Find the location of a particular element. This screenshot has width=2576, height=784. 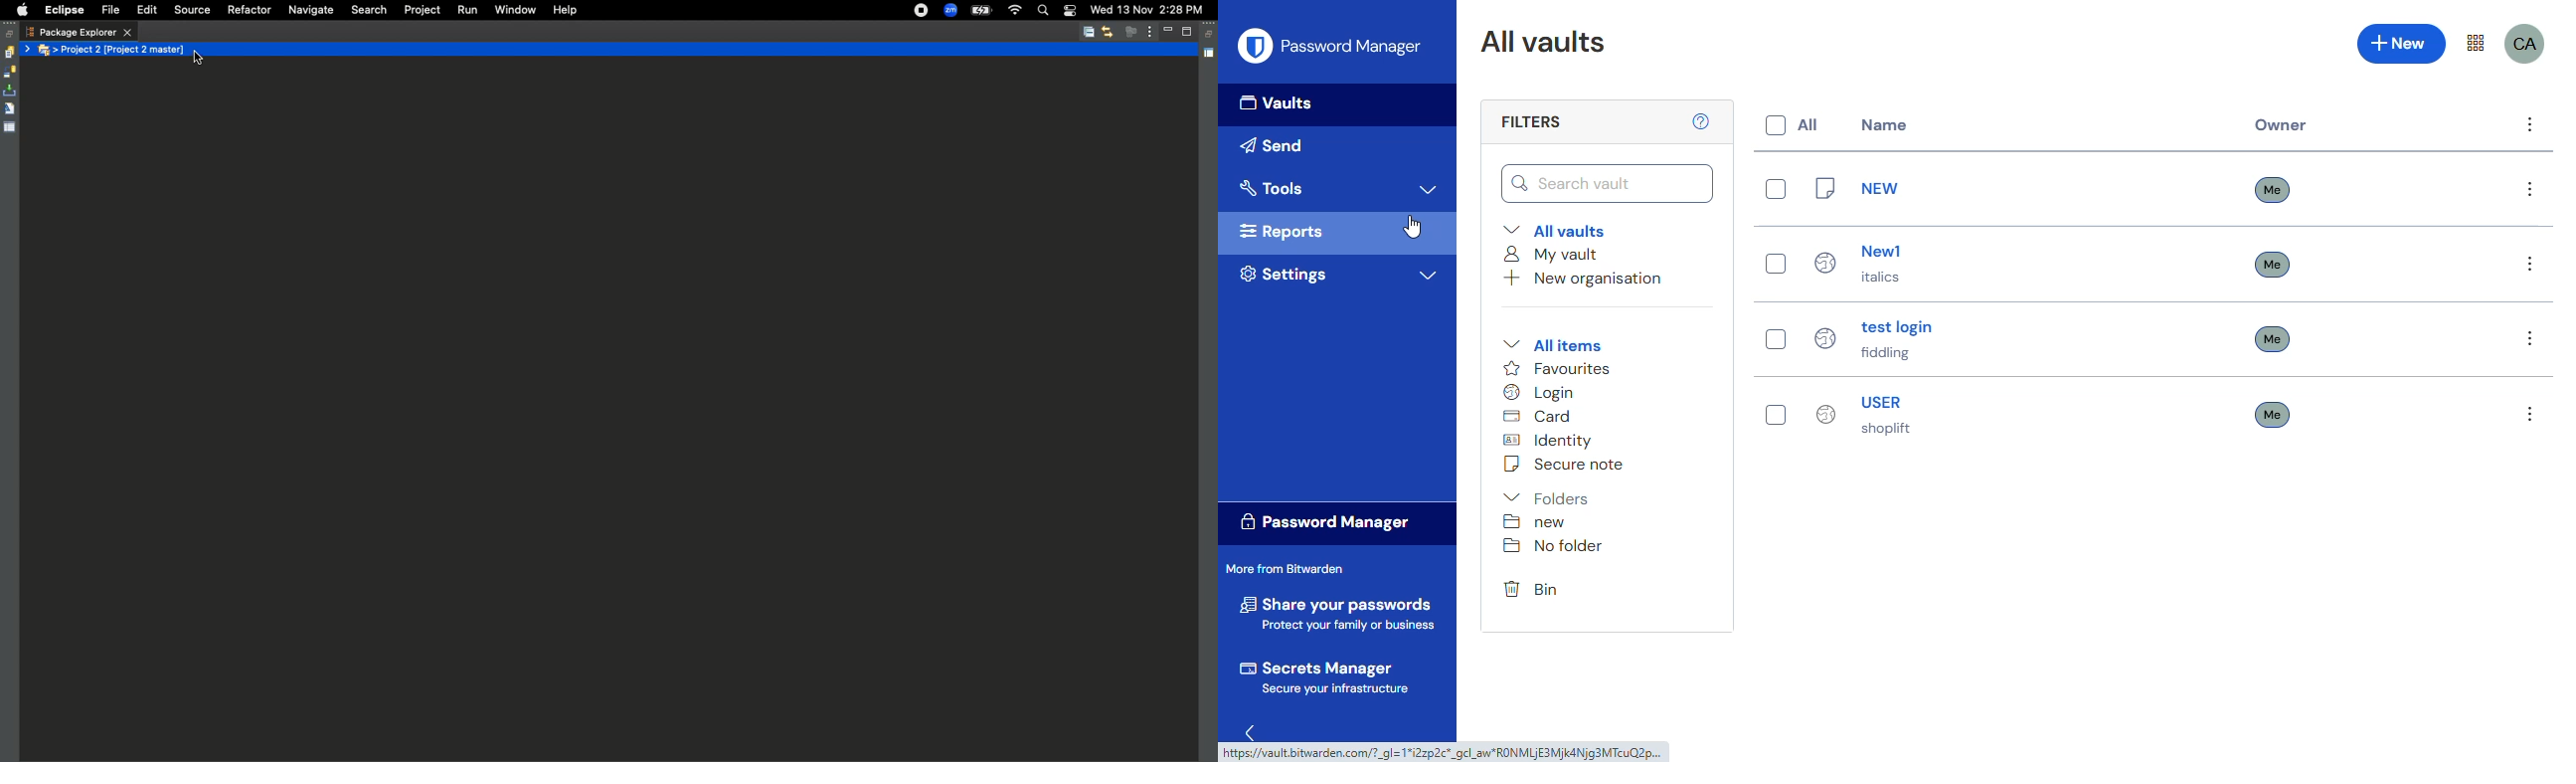

reports is located at coordinates (1285, 232).